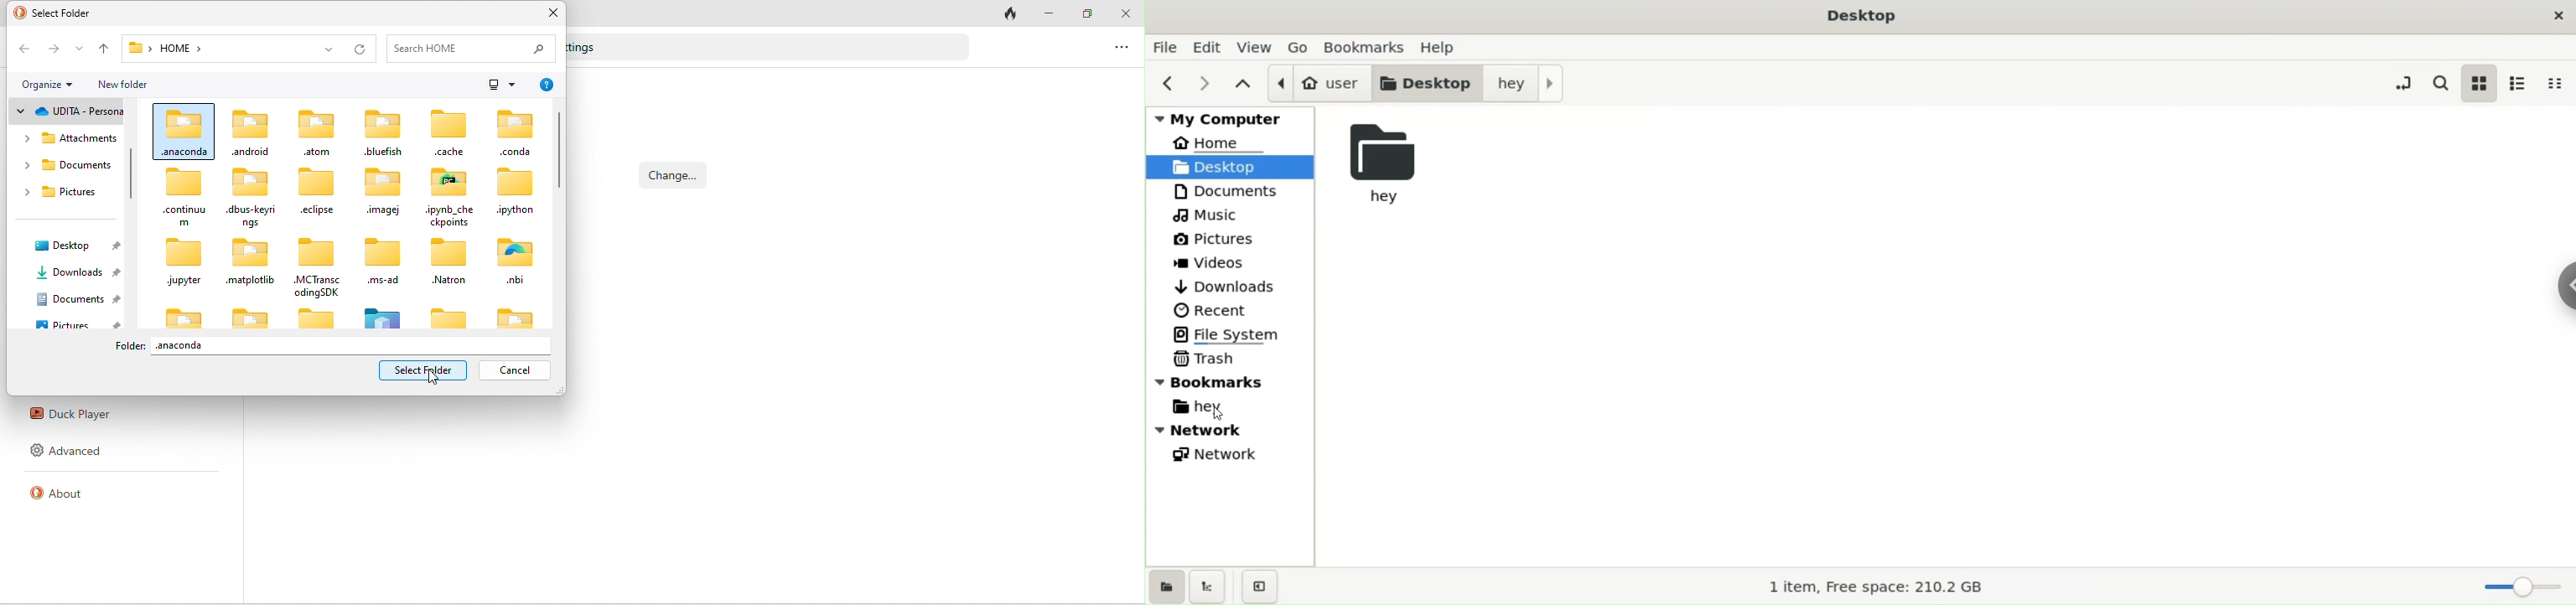 Image resolution: width=2576 pixels, height=616 pixels. Describe the element at coordinates (553, 14) in the screenshot. I see `close` at that location.